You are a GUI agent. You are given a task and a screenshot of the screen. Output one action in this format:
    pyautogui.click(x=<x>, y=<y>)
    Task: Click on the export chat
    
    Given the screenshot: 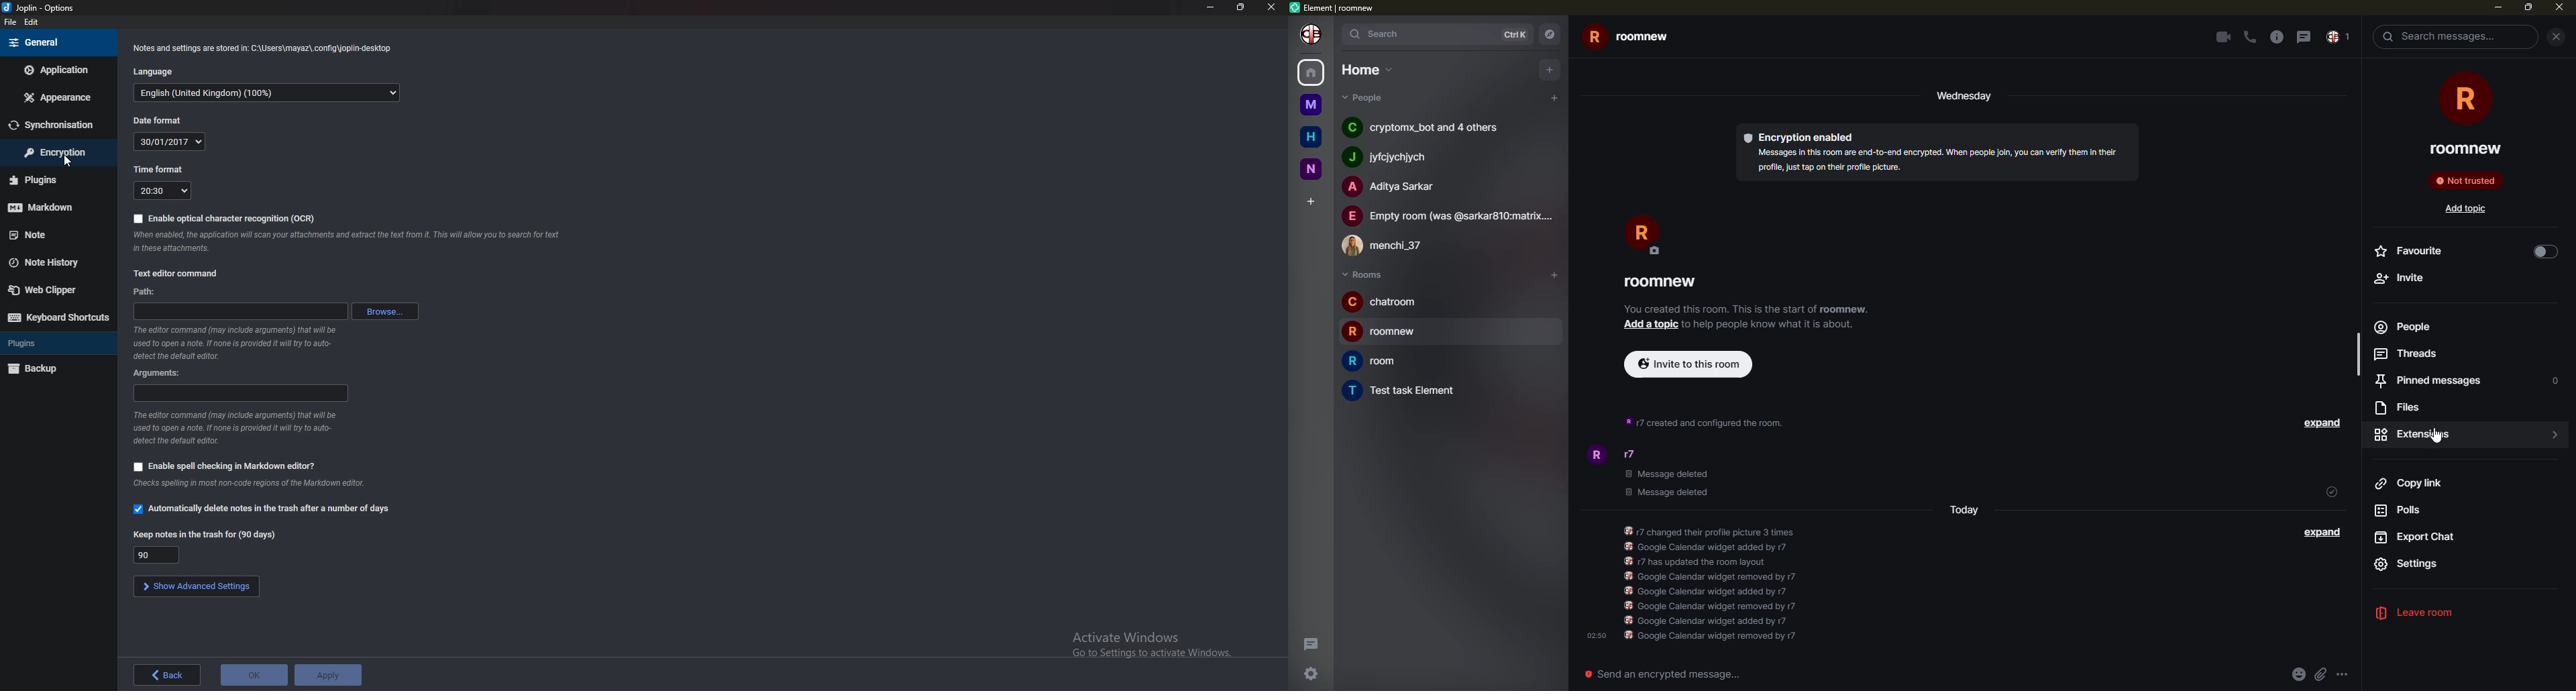 What is the action you would take?
    pyautogui.click(x=2416, y=539)
    